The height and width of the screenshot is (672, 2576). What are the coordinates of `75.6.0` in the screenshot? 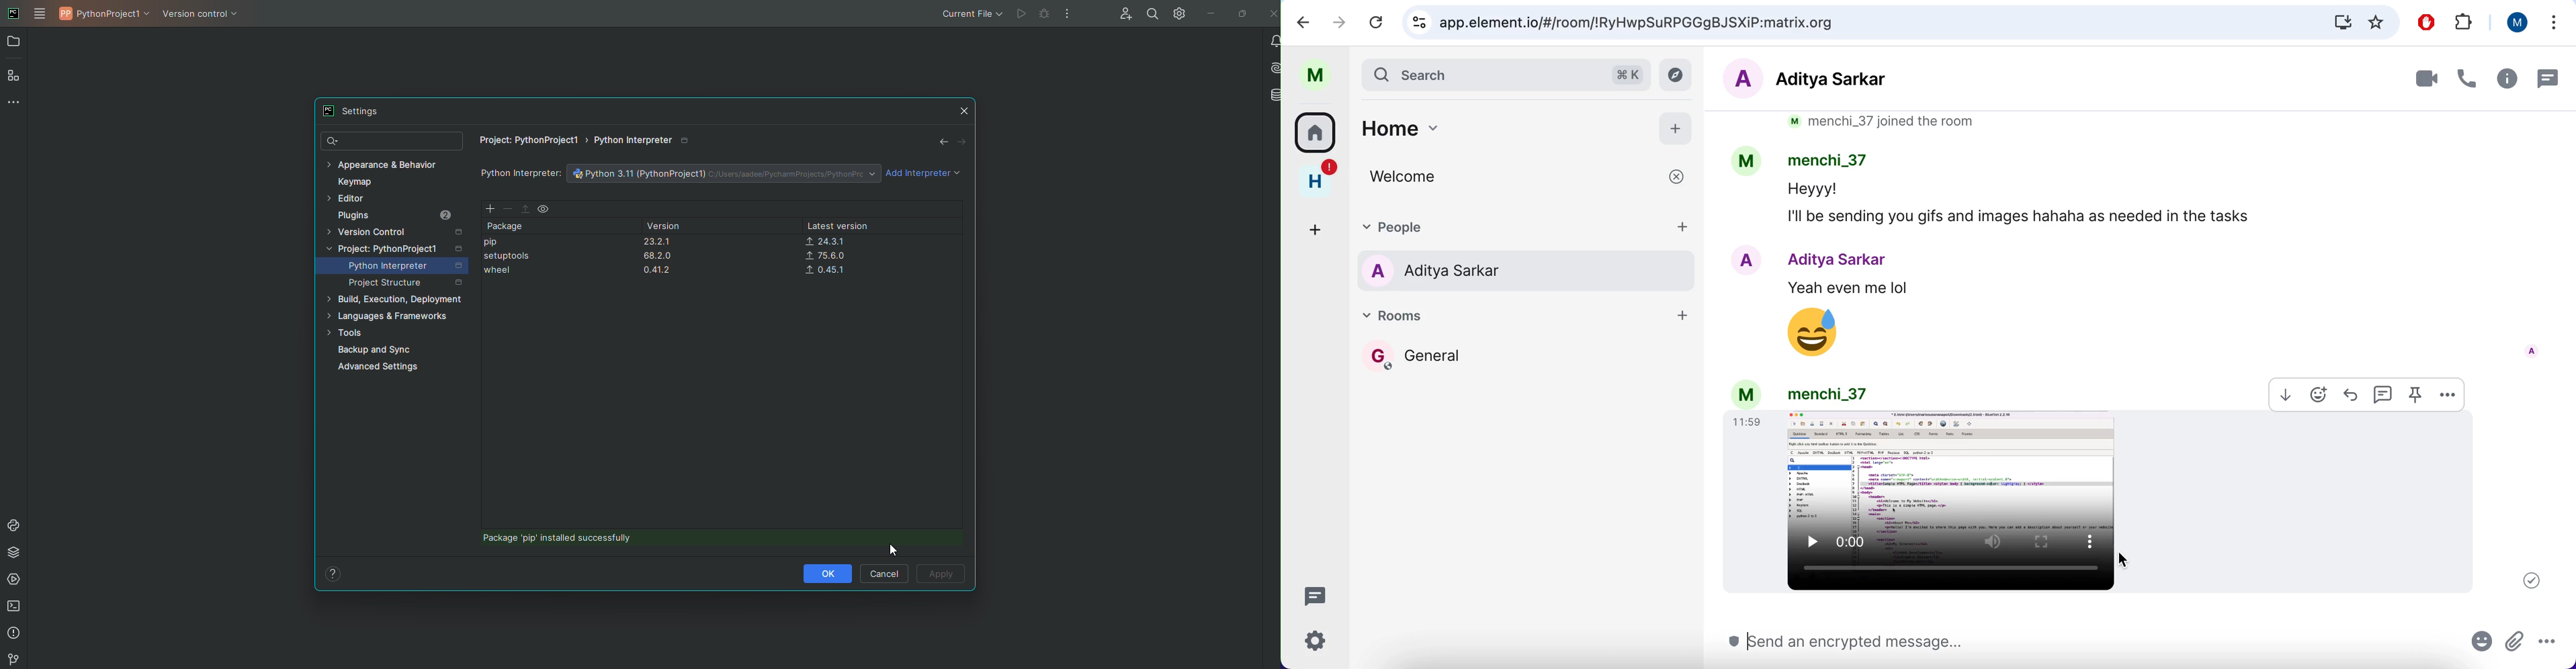 It's located at (826, 256).